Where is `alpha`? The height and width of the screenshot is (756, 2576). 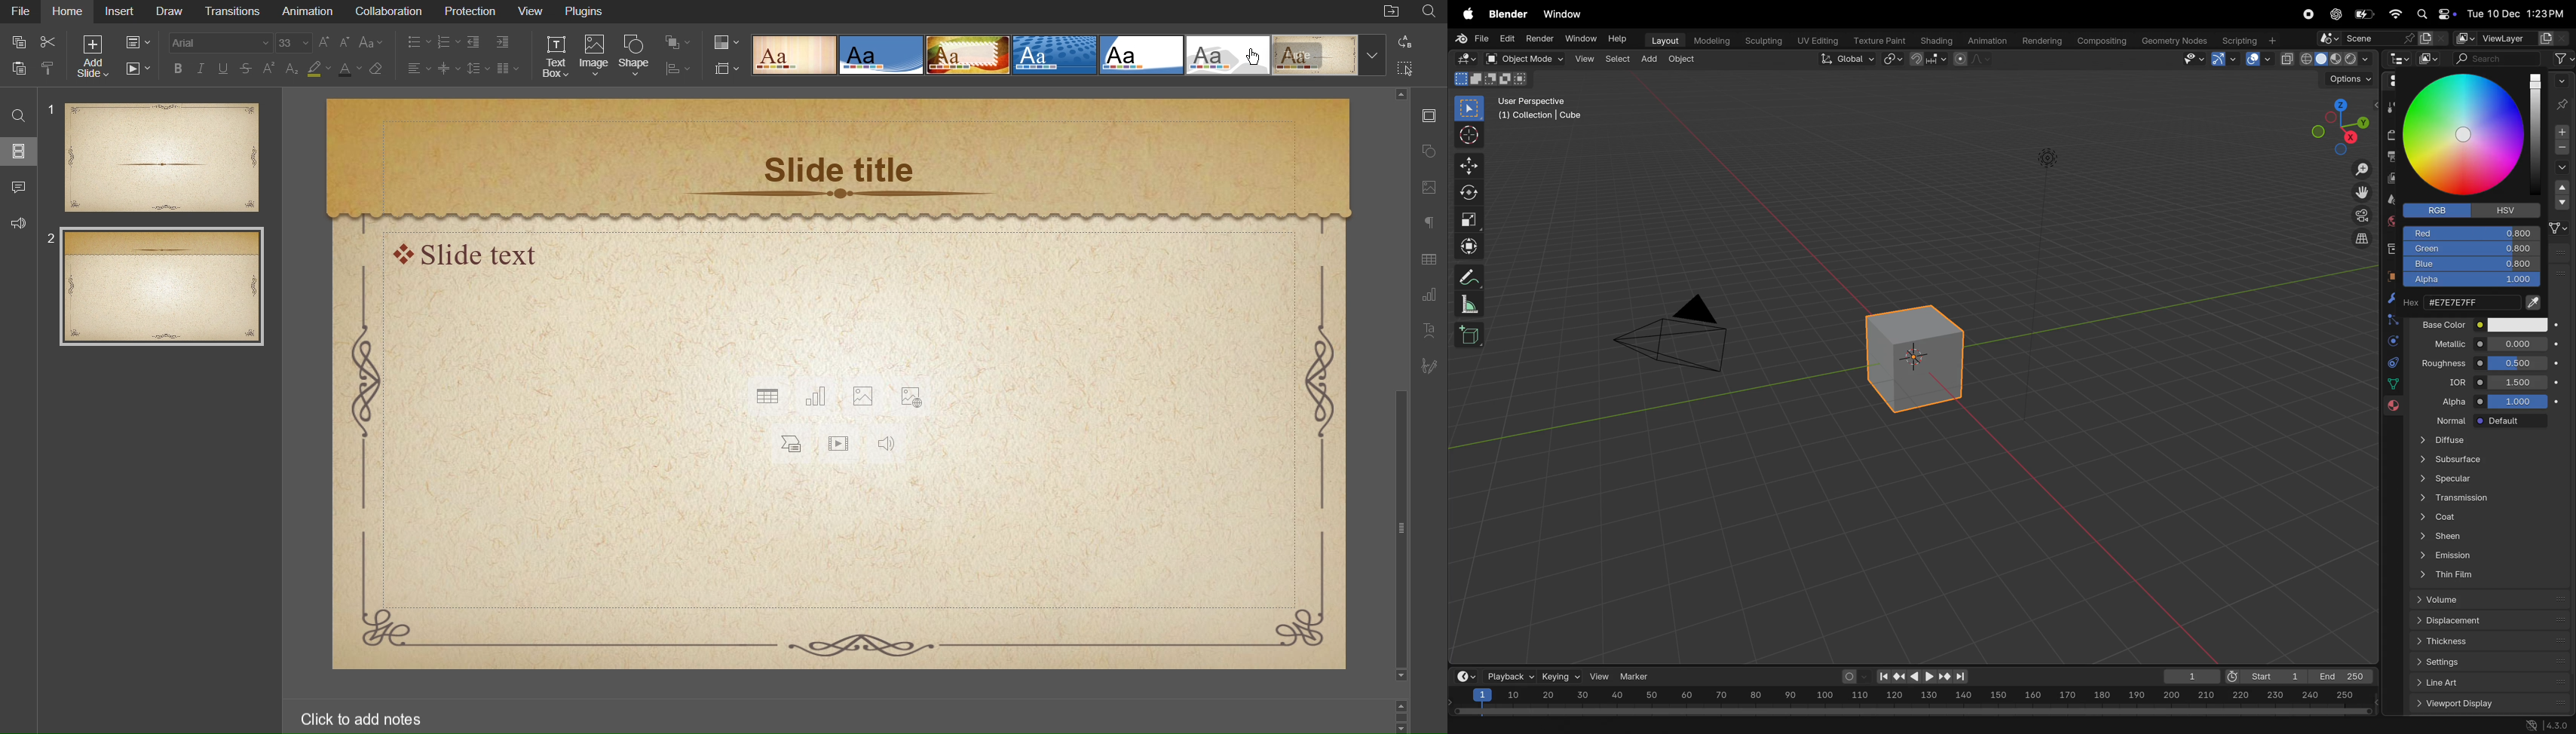 alpha is located at coordinates (2450, 399).